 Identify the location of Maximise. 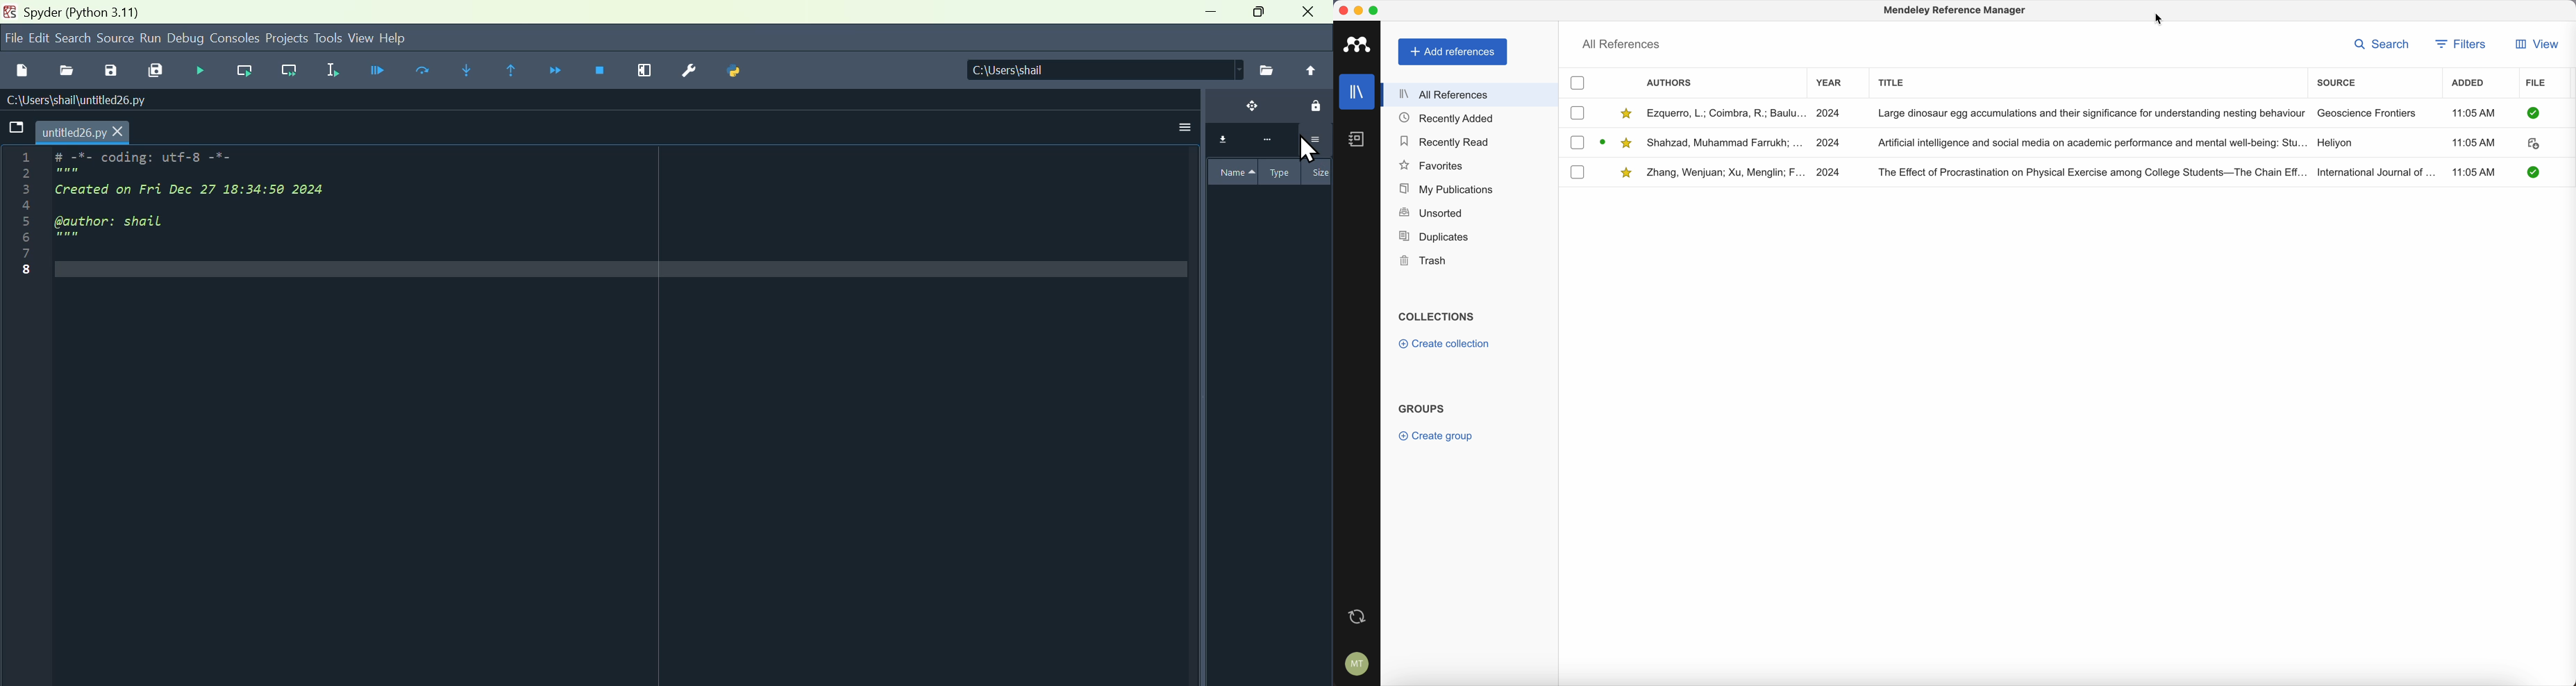
(1260, 16).